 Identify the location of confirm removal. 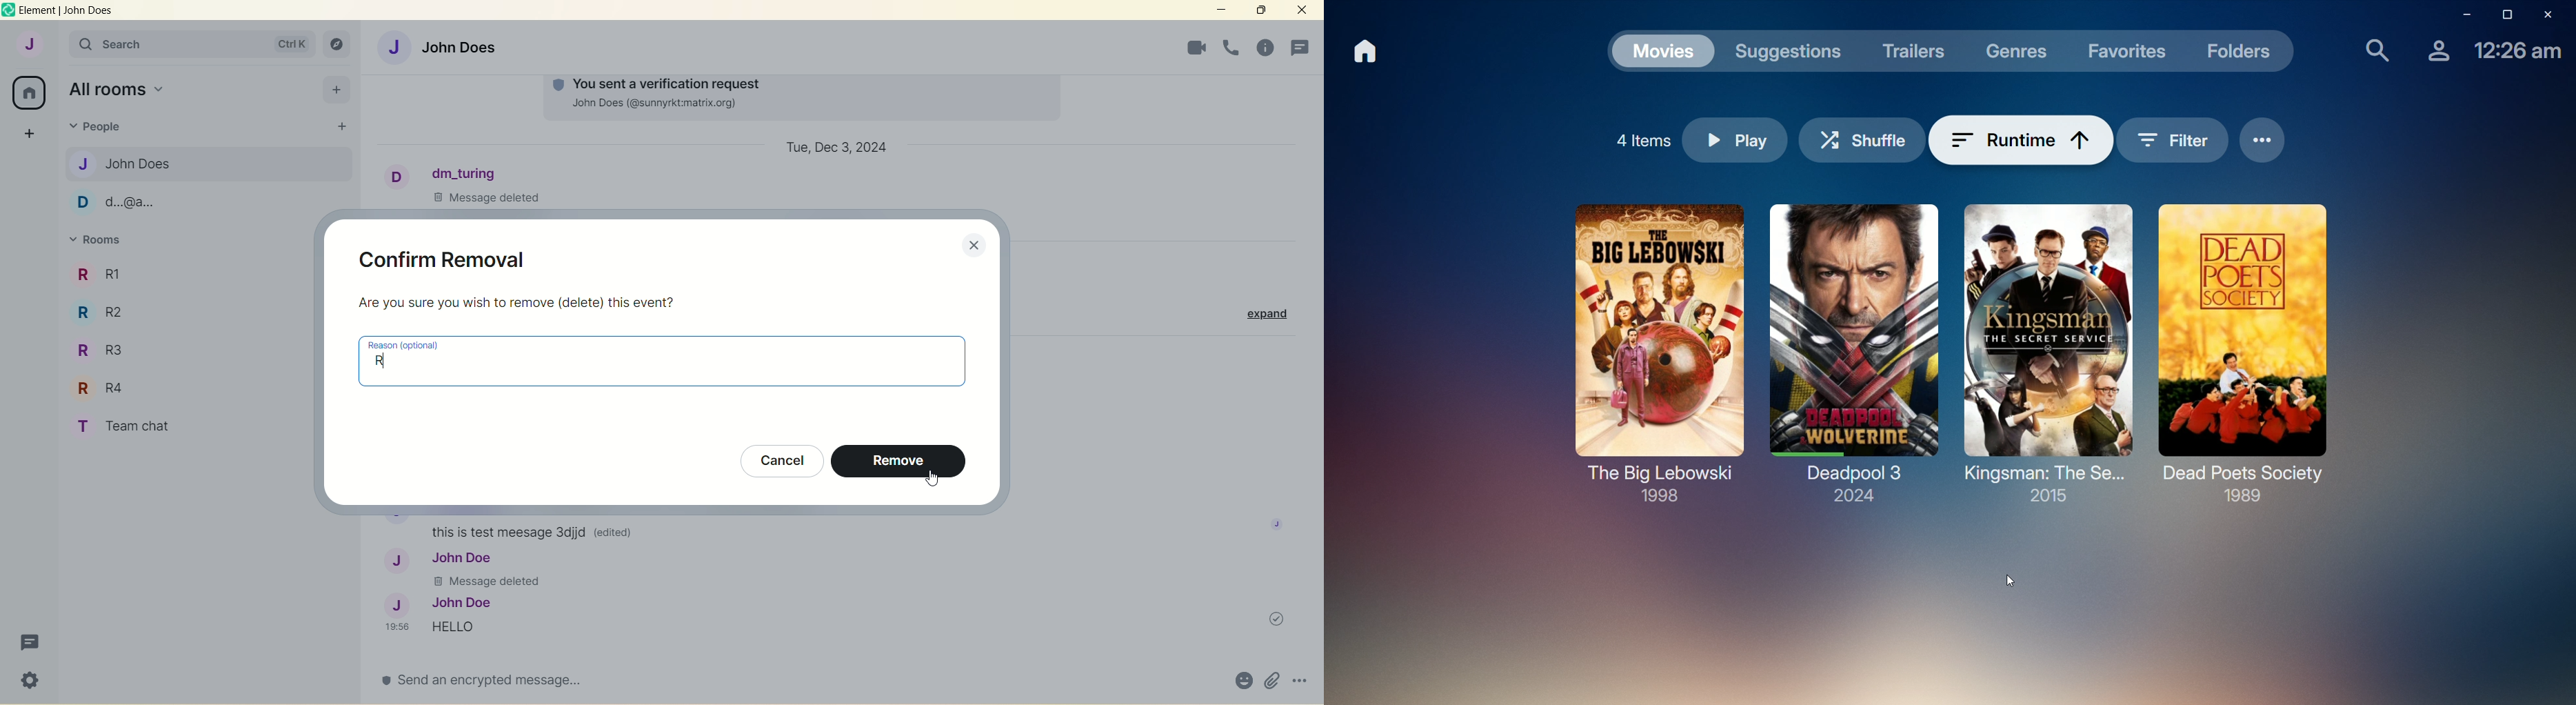
(445, 257).